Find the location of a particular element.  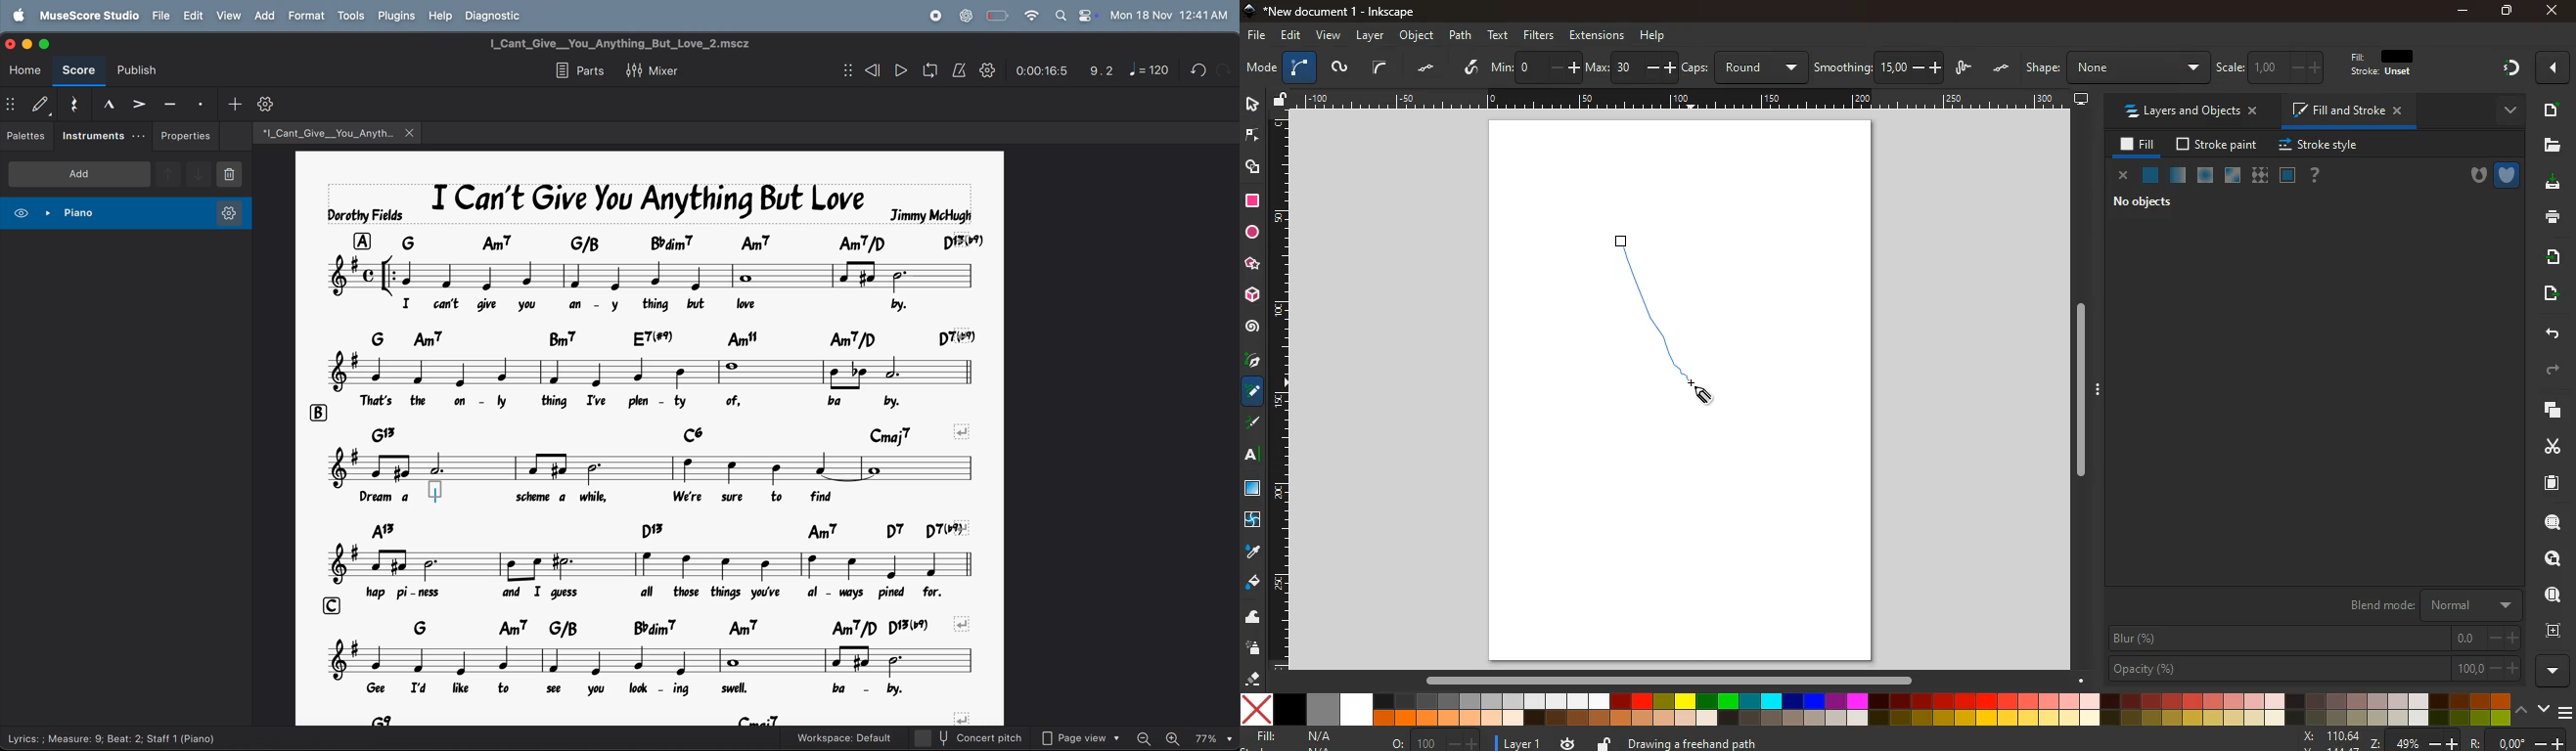

smoothing is located at coordinates (1879, 67).